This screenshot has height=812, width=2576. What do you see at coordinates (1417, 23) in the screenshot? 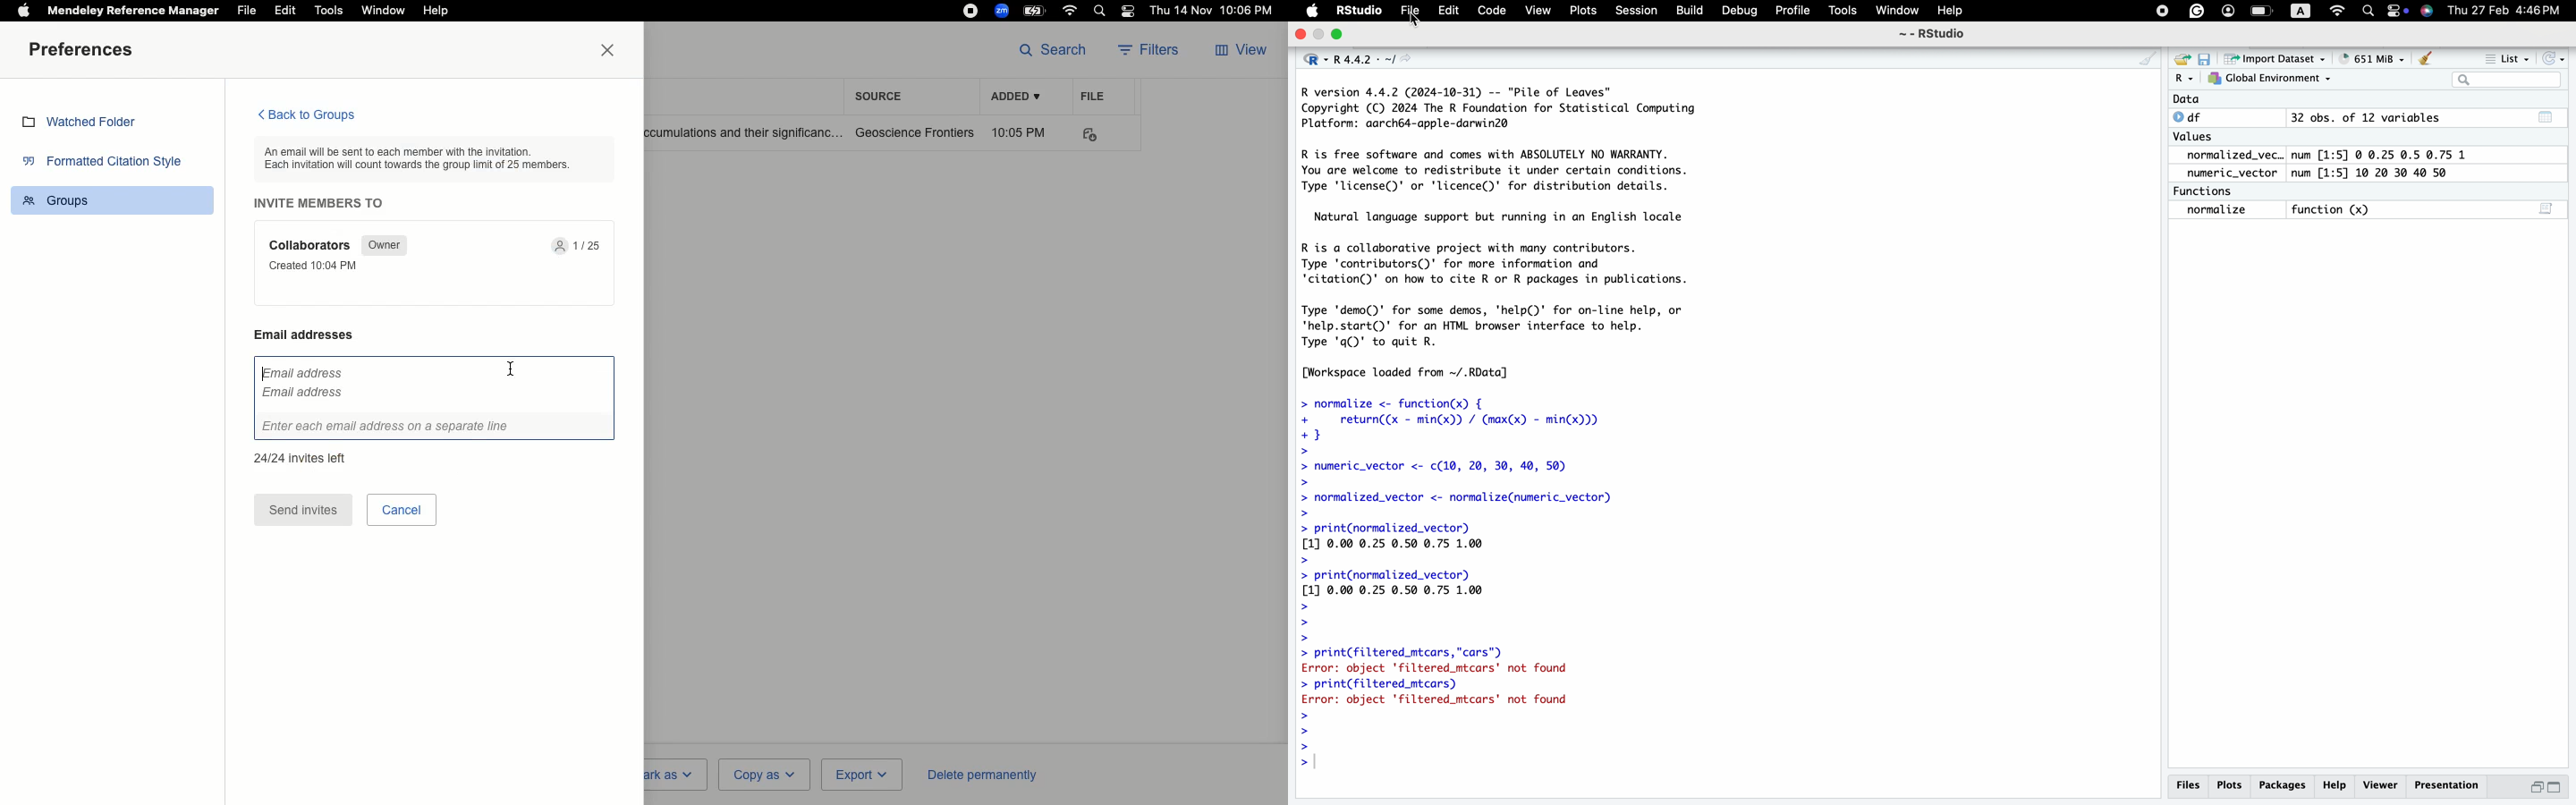
I see `cursor` at bounding box center [1417, 23].